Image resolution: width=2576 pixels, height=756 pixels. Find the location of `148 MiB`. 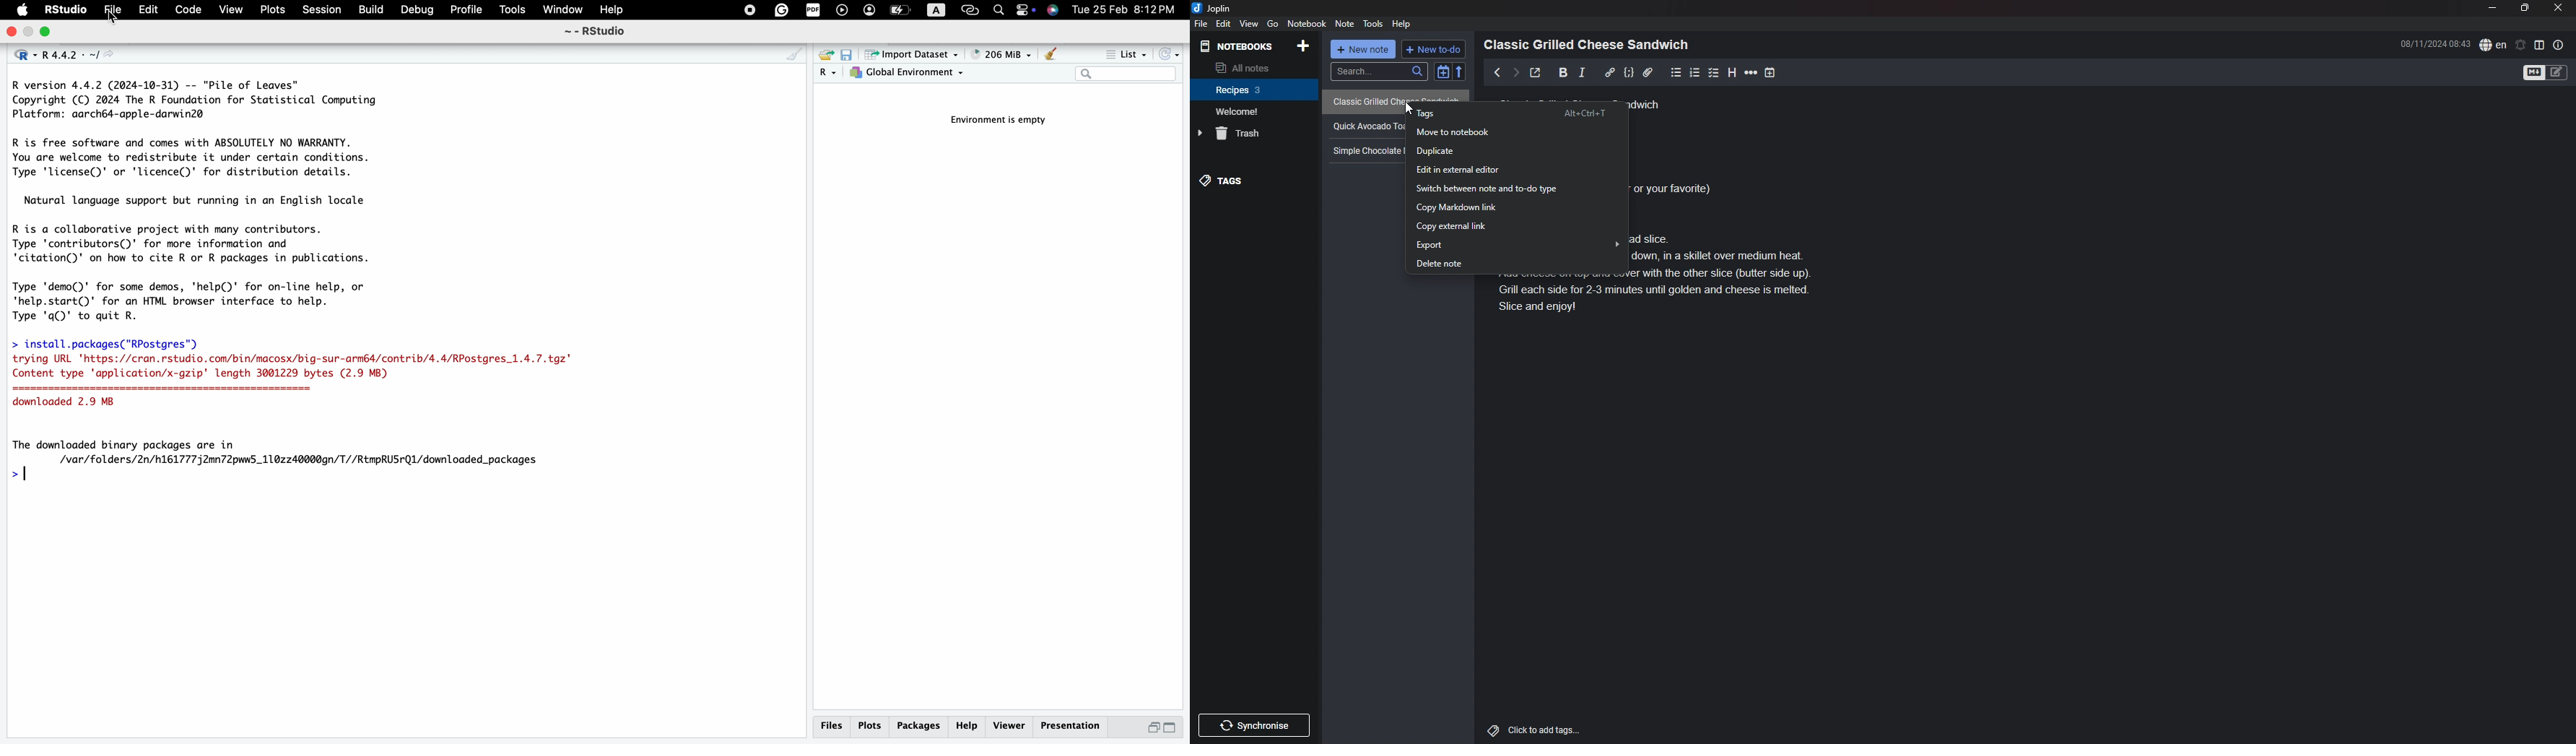

148 MiB is located at coordinates (1001, 55).